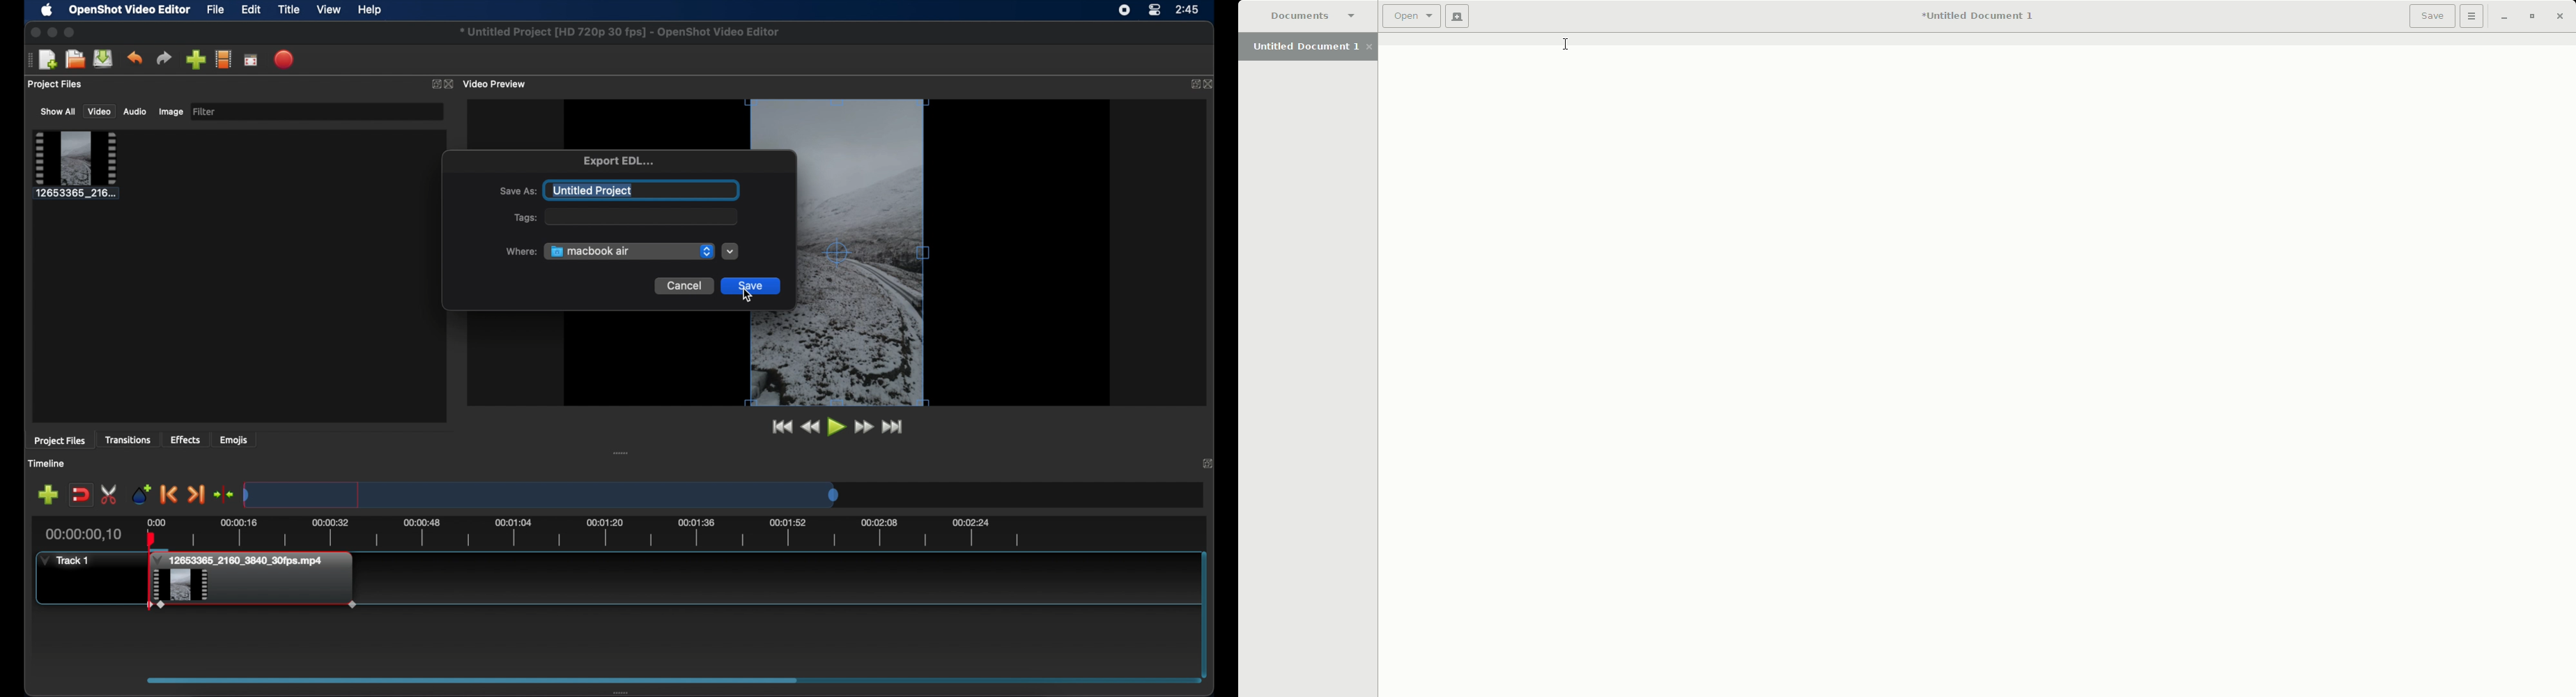 The width and height of the screenshot is (2576, 700). I want to click on dropdownmenu, so click(706, 251).